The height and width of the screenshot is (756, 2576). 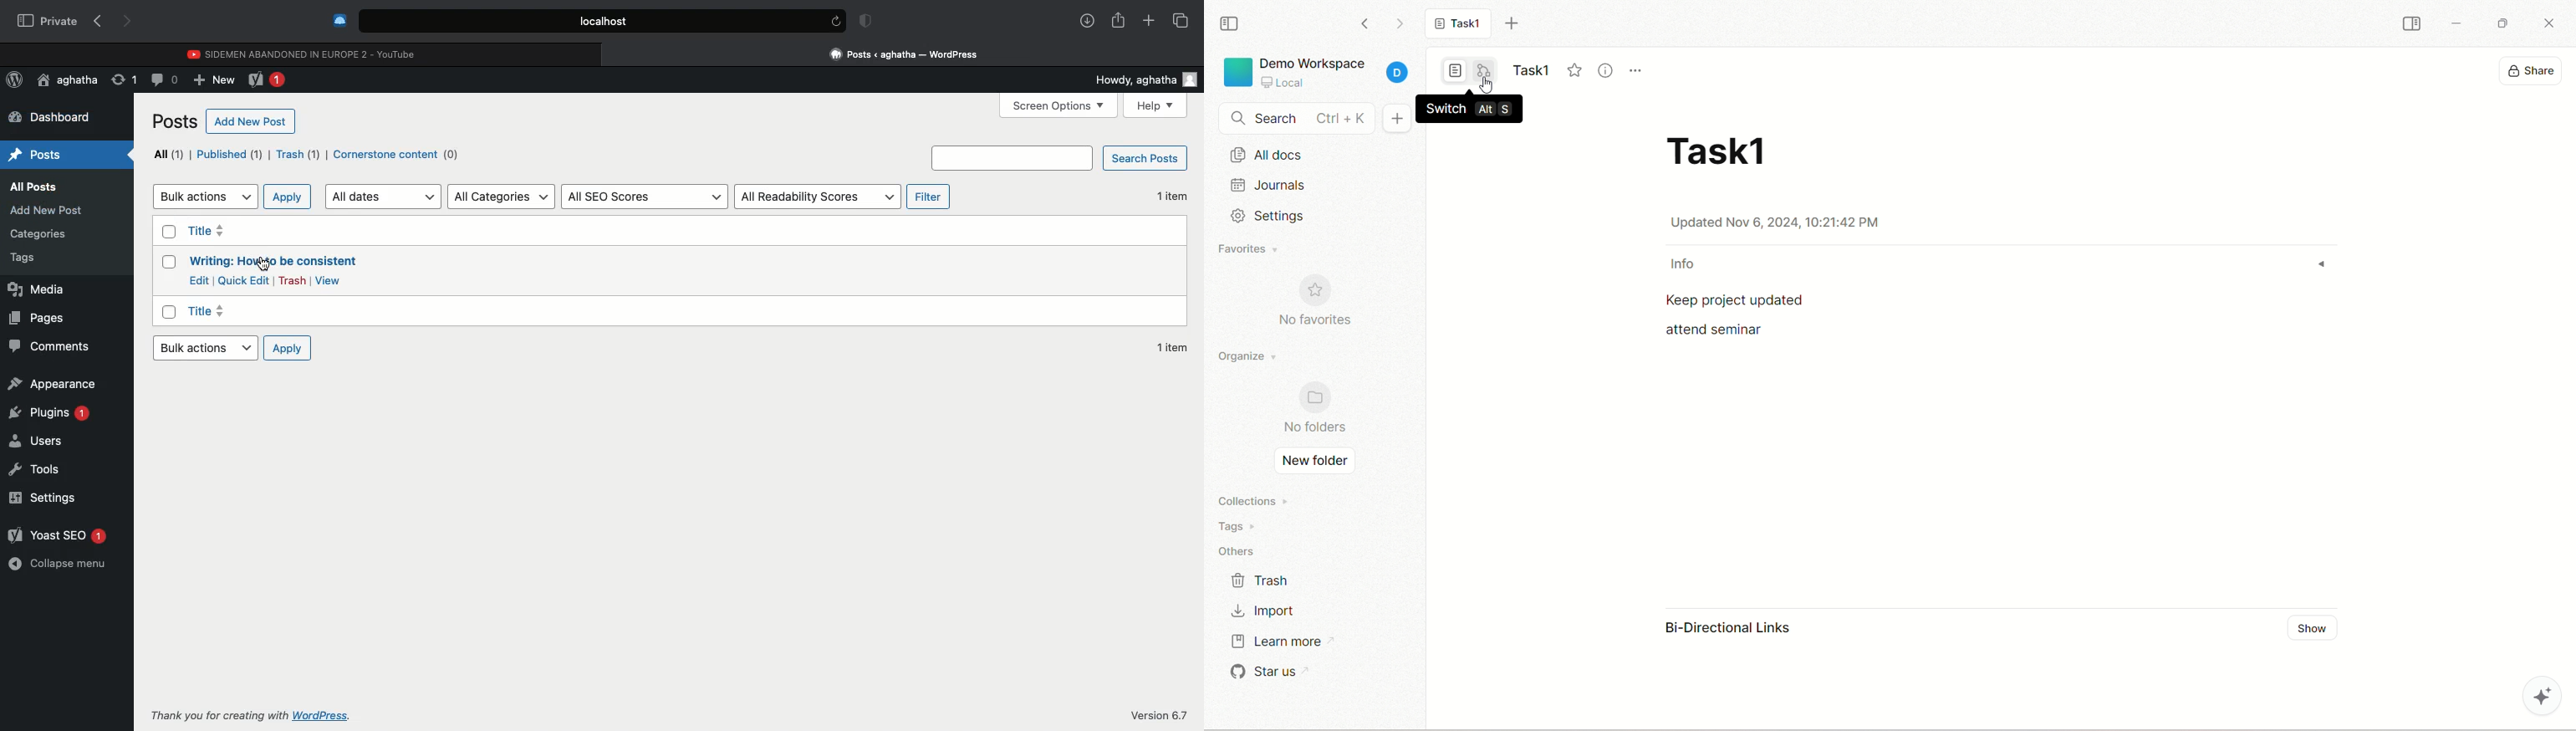 What do you see at coordinates (198, 279) in the screenshot?
I see `Edit` at bounding box center [198, 279].